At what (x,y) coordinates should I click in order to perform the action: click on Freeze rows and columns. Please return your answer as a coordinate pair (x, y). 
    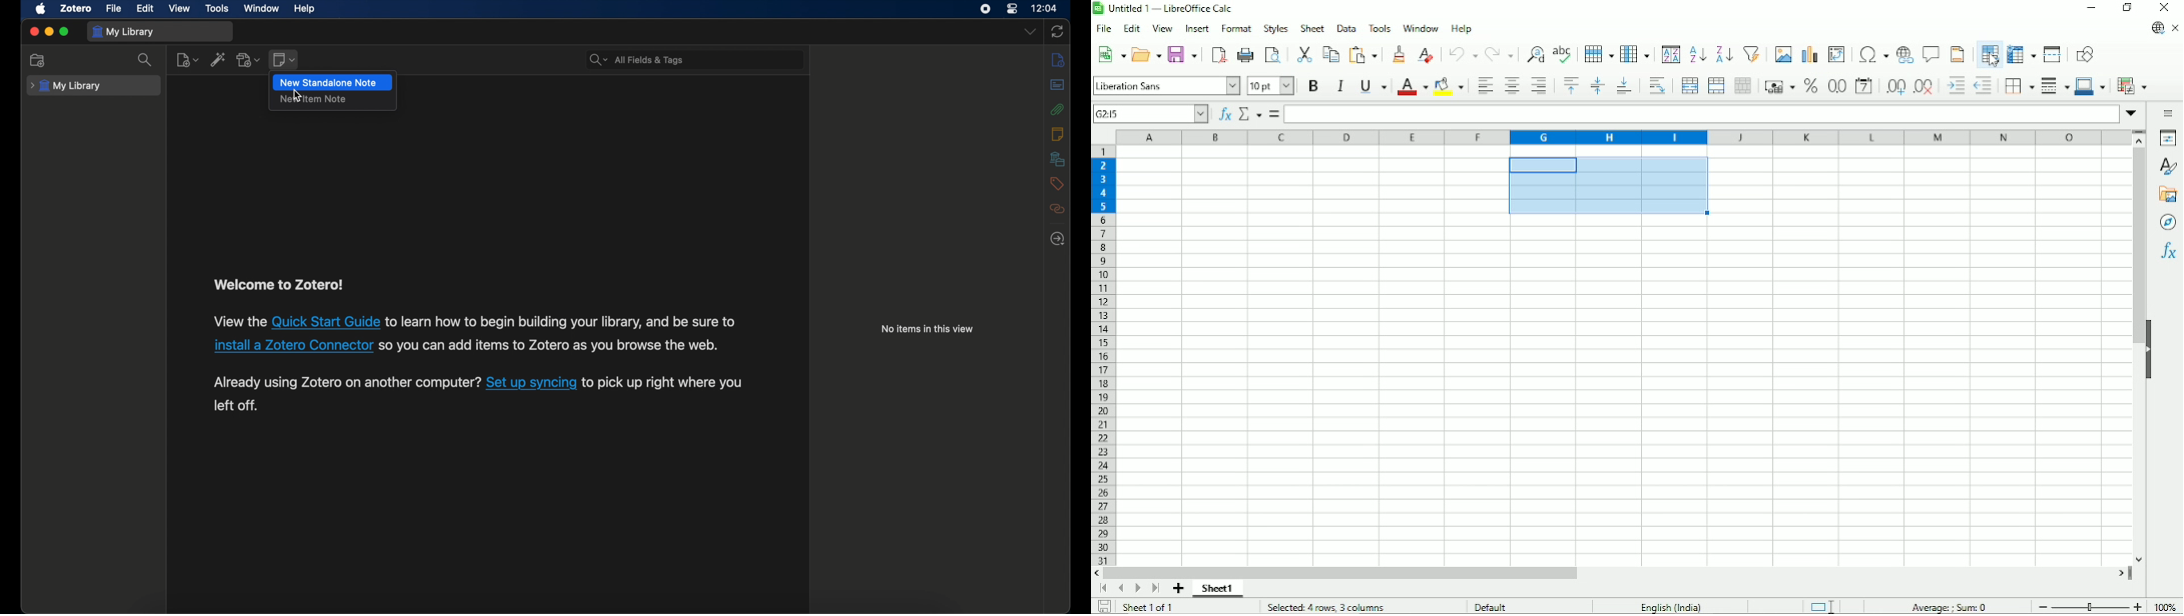
    Looking at the image, I should click on (2021, 54).